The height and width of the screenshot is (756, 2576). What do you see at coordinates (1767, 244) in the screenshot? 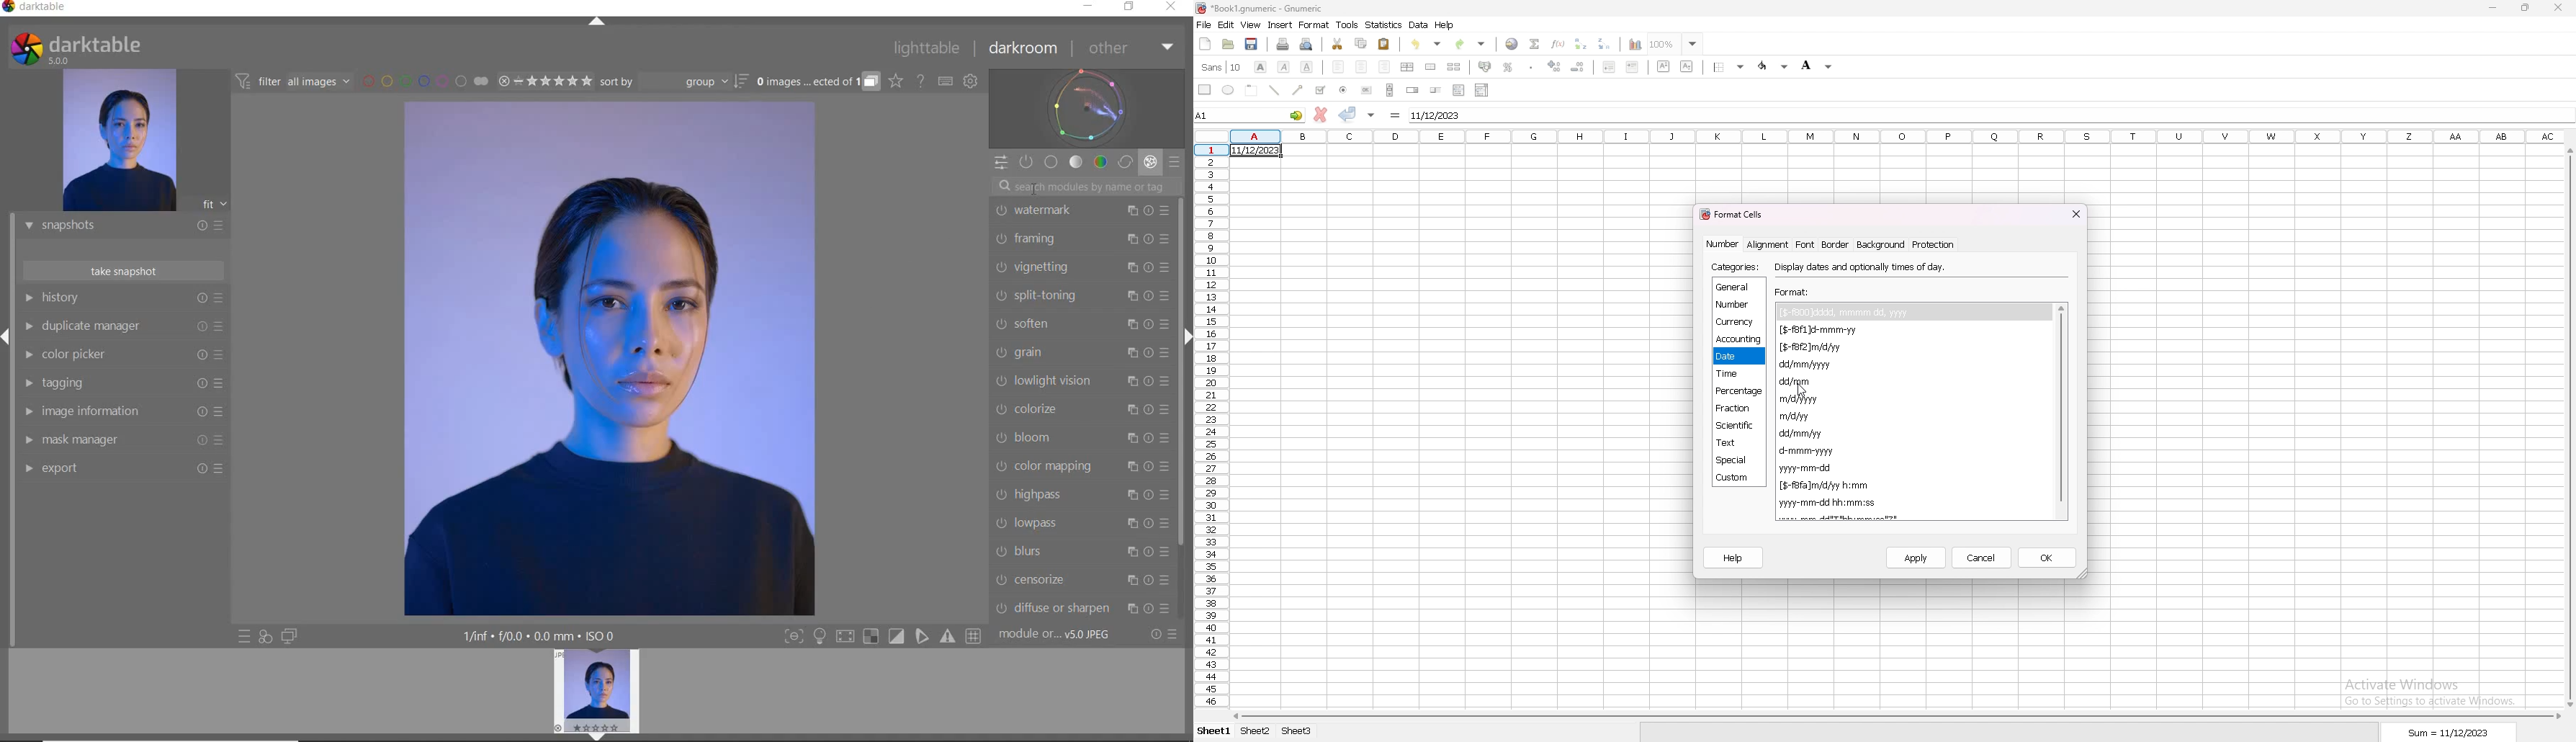
I see `alignment` at bounding box center [1767, 244].